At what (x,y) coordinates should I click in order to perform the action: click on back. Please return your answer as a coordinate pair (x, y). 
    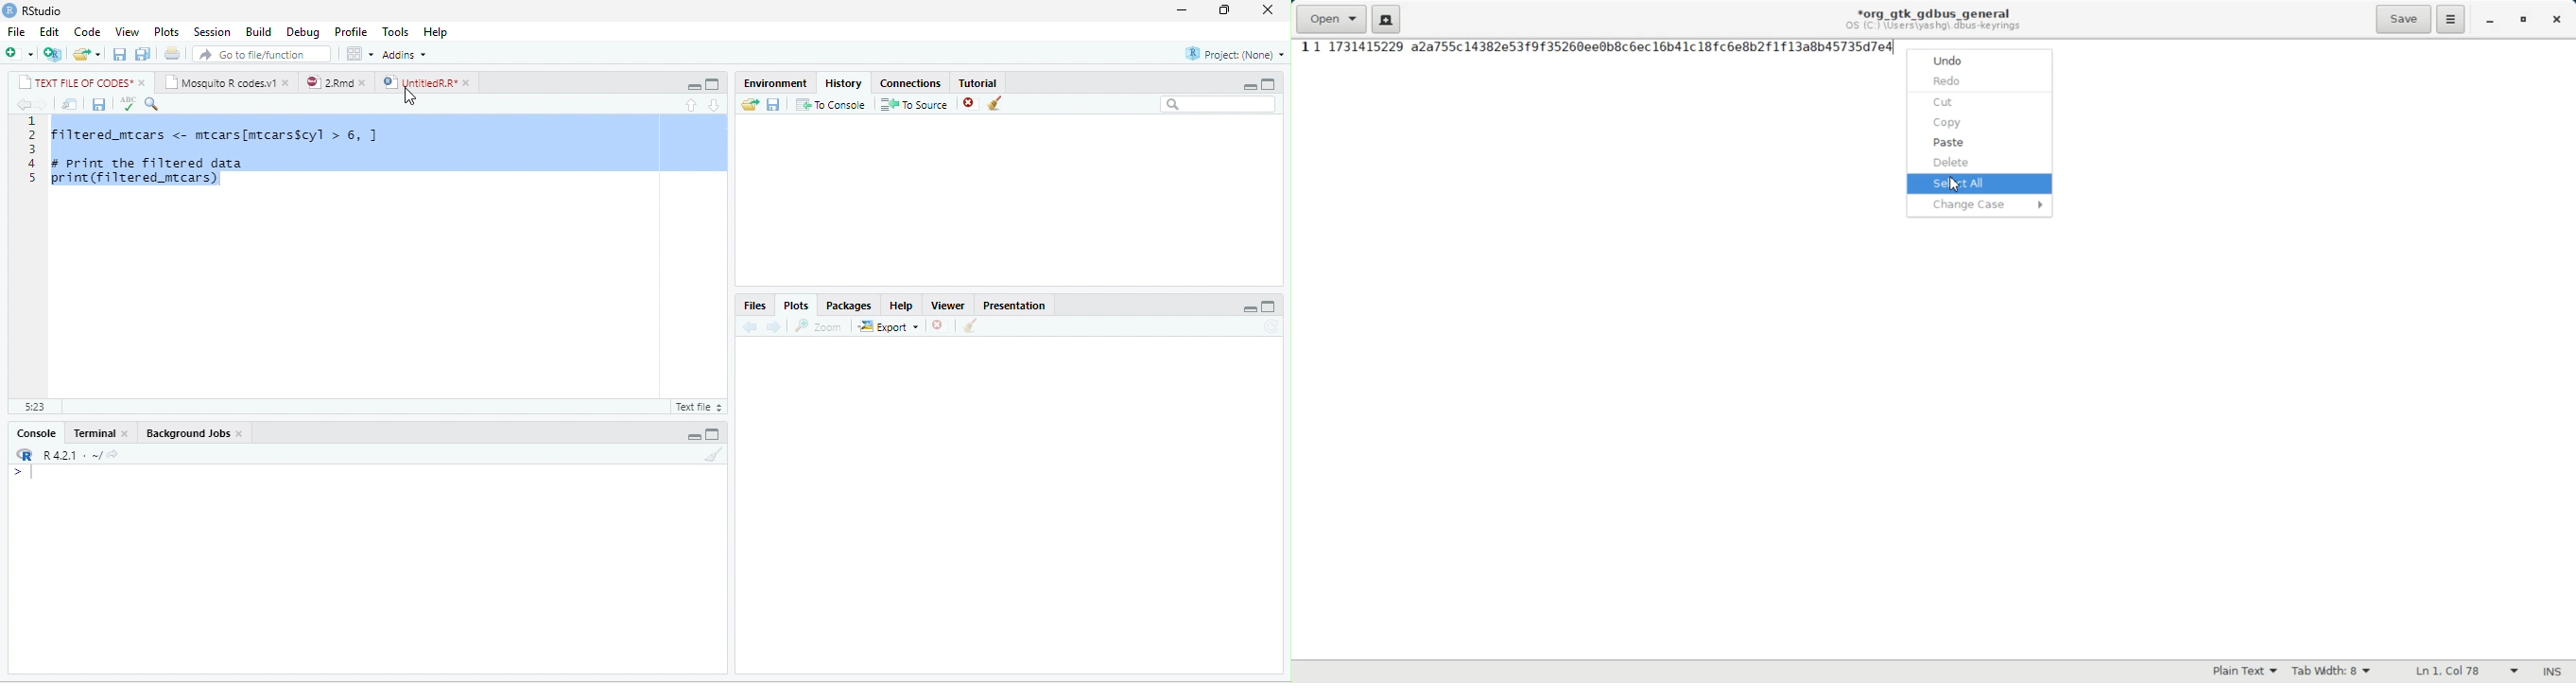
    Looking at the image, I should click on (25, 104).